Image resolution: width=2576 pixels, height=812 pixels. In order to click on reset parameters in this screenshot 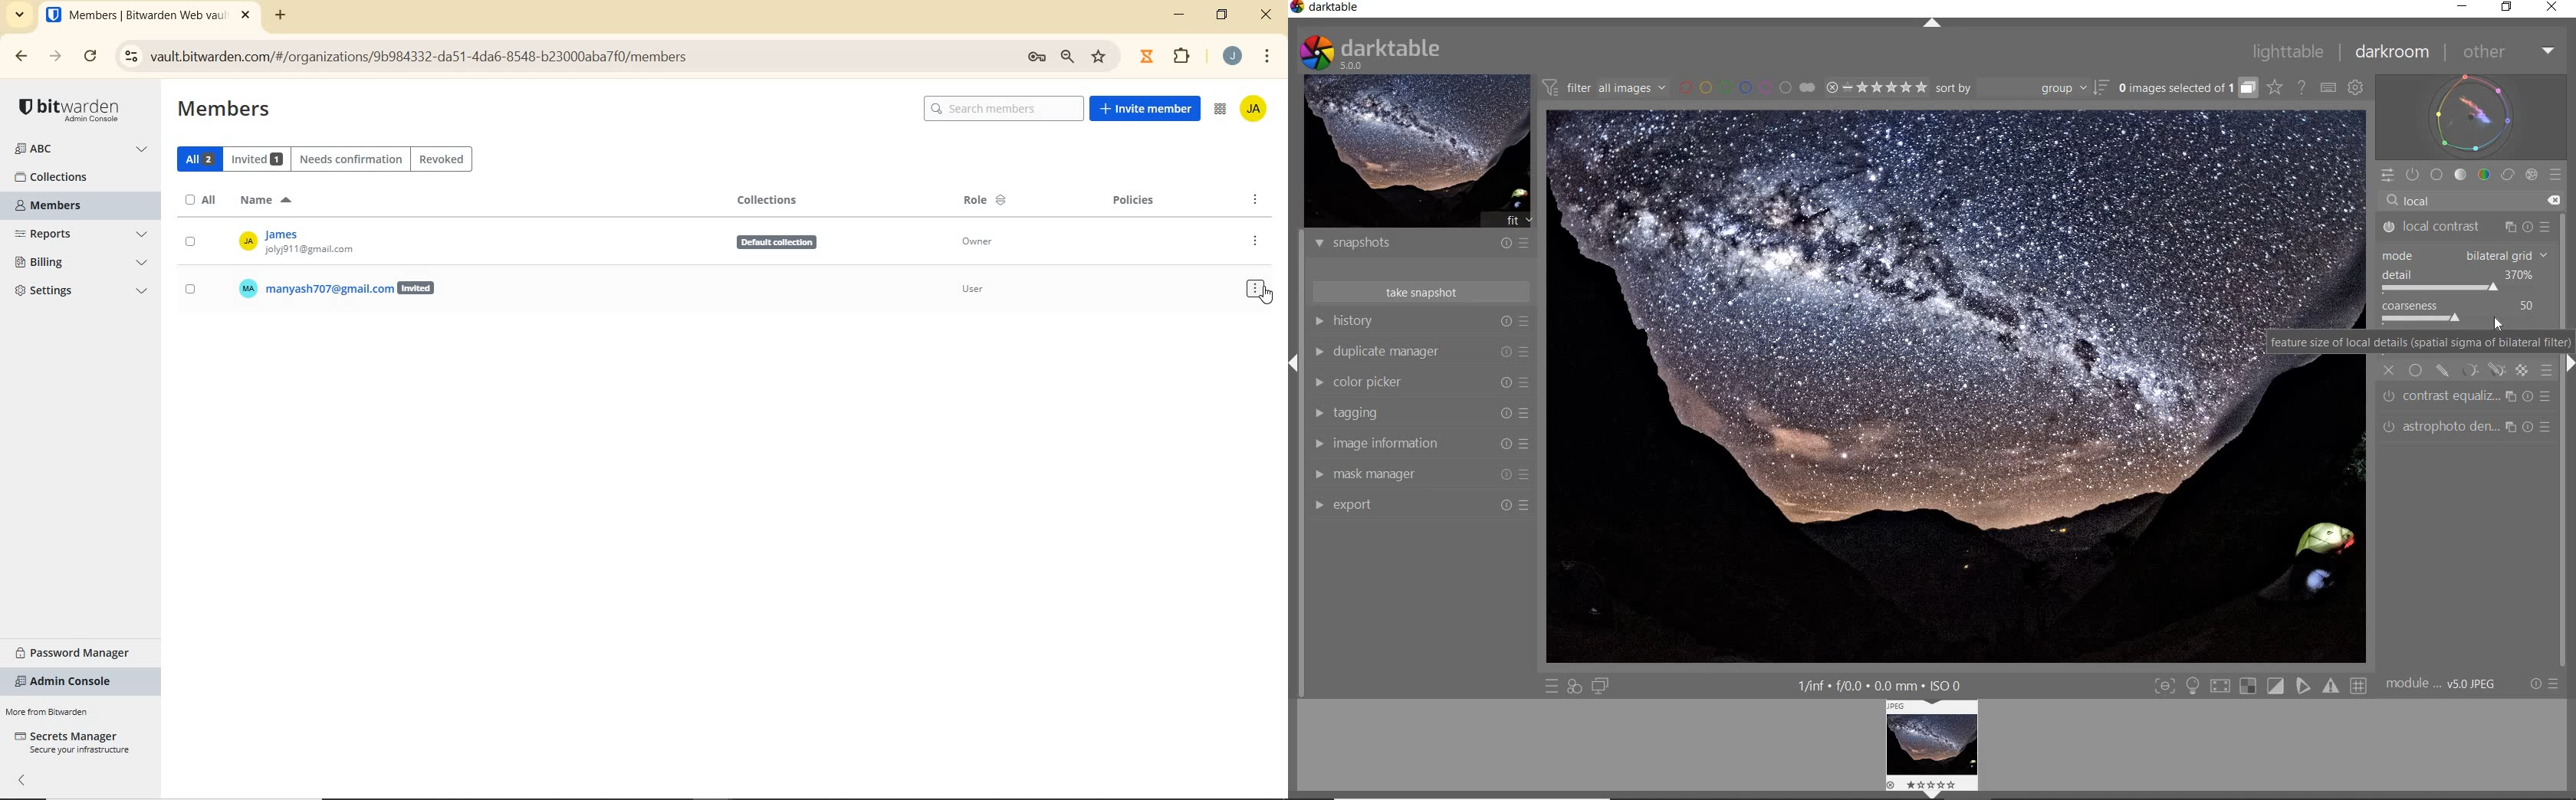, I will do `click(2529, 396)`.